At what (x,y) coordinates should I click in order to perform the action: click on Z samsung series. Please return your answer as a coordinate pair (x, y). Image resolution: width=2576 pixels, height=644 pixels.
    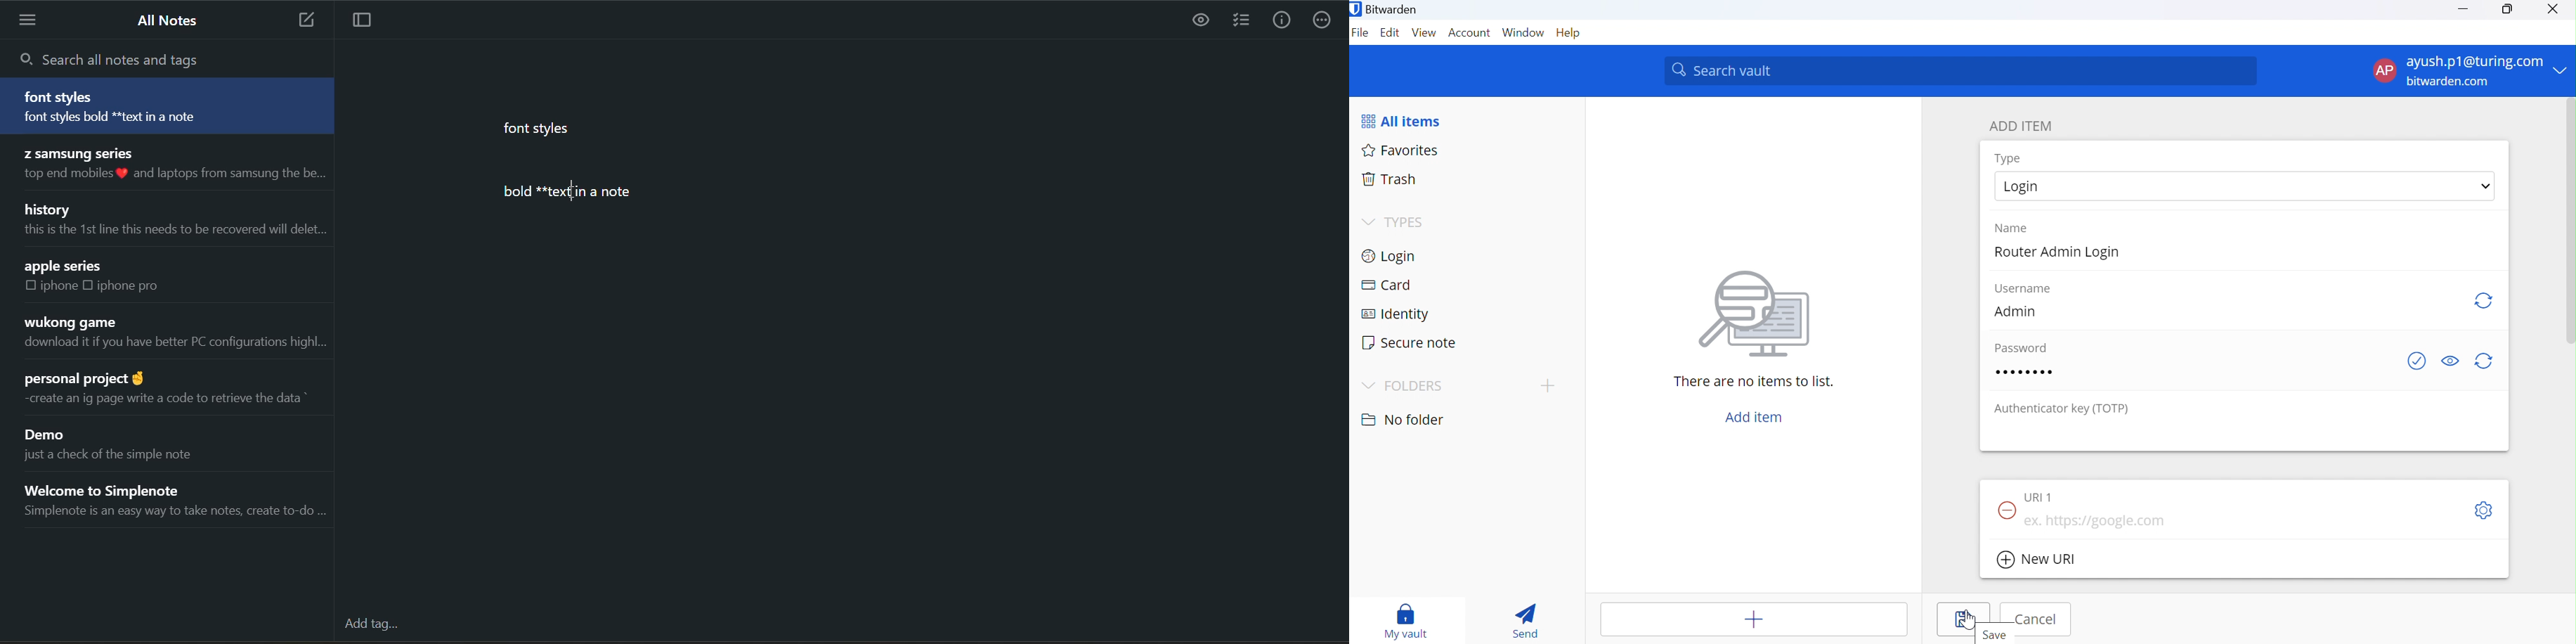
    Looking at the image, I should click on (77, 152).